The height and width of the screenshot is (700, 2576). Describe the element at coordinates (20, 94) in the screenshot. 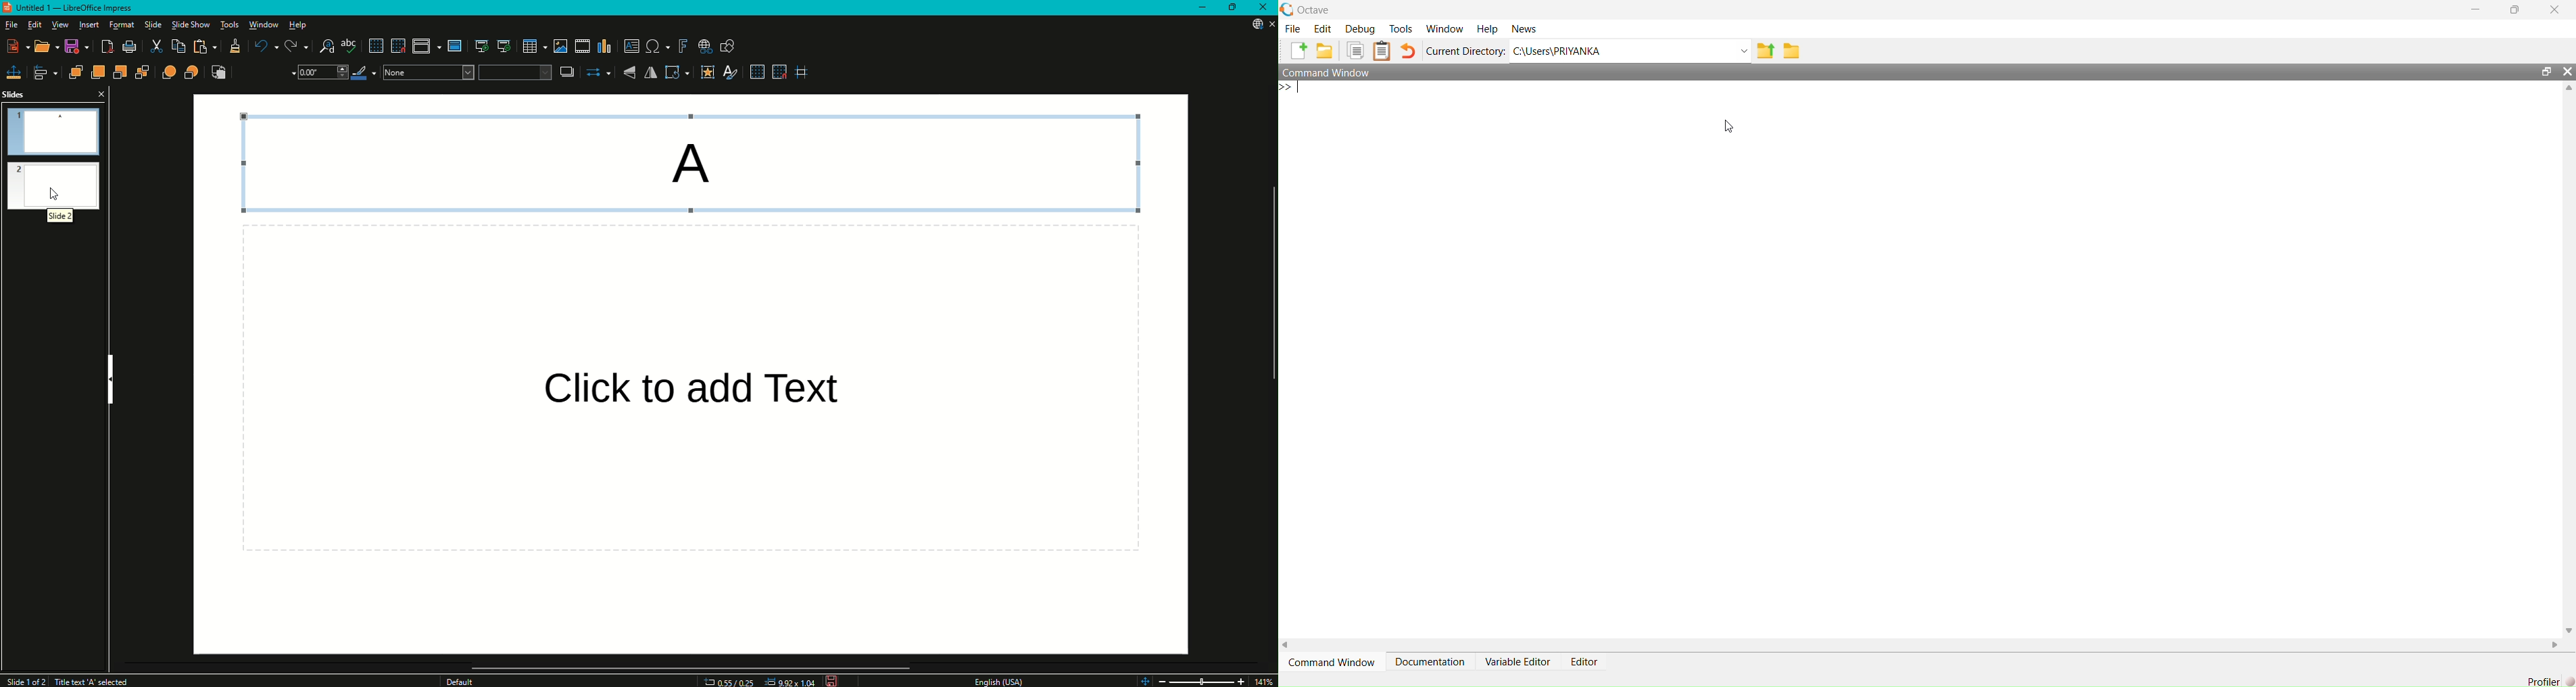

I see `Slides` at that location.